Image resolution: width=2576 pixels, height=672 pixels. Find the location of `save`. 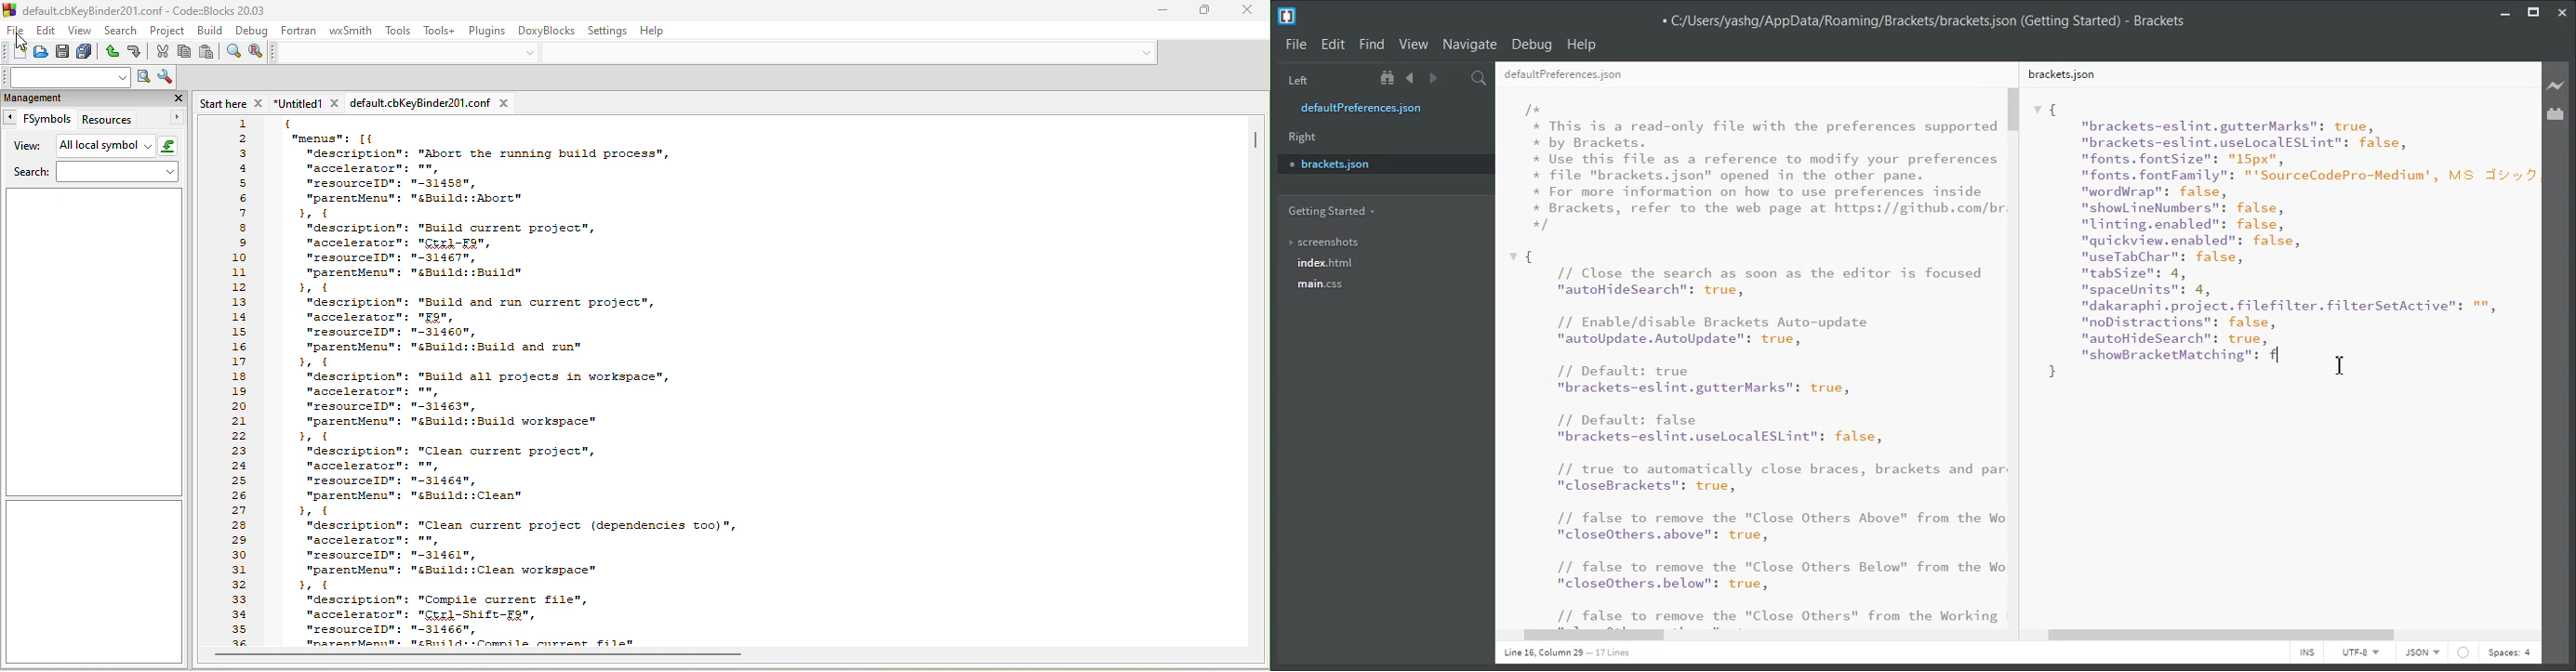

save is located at coordinates (62, 52).